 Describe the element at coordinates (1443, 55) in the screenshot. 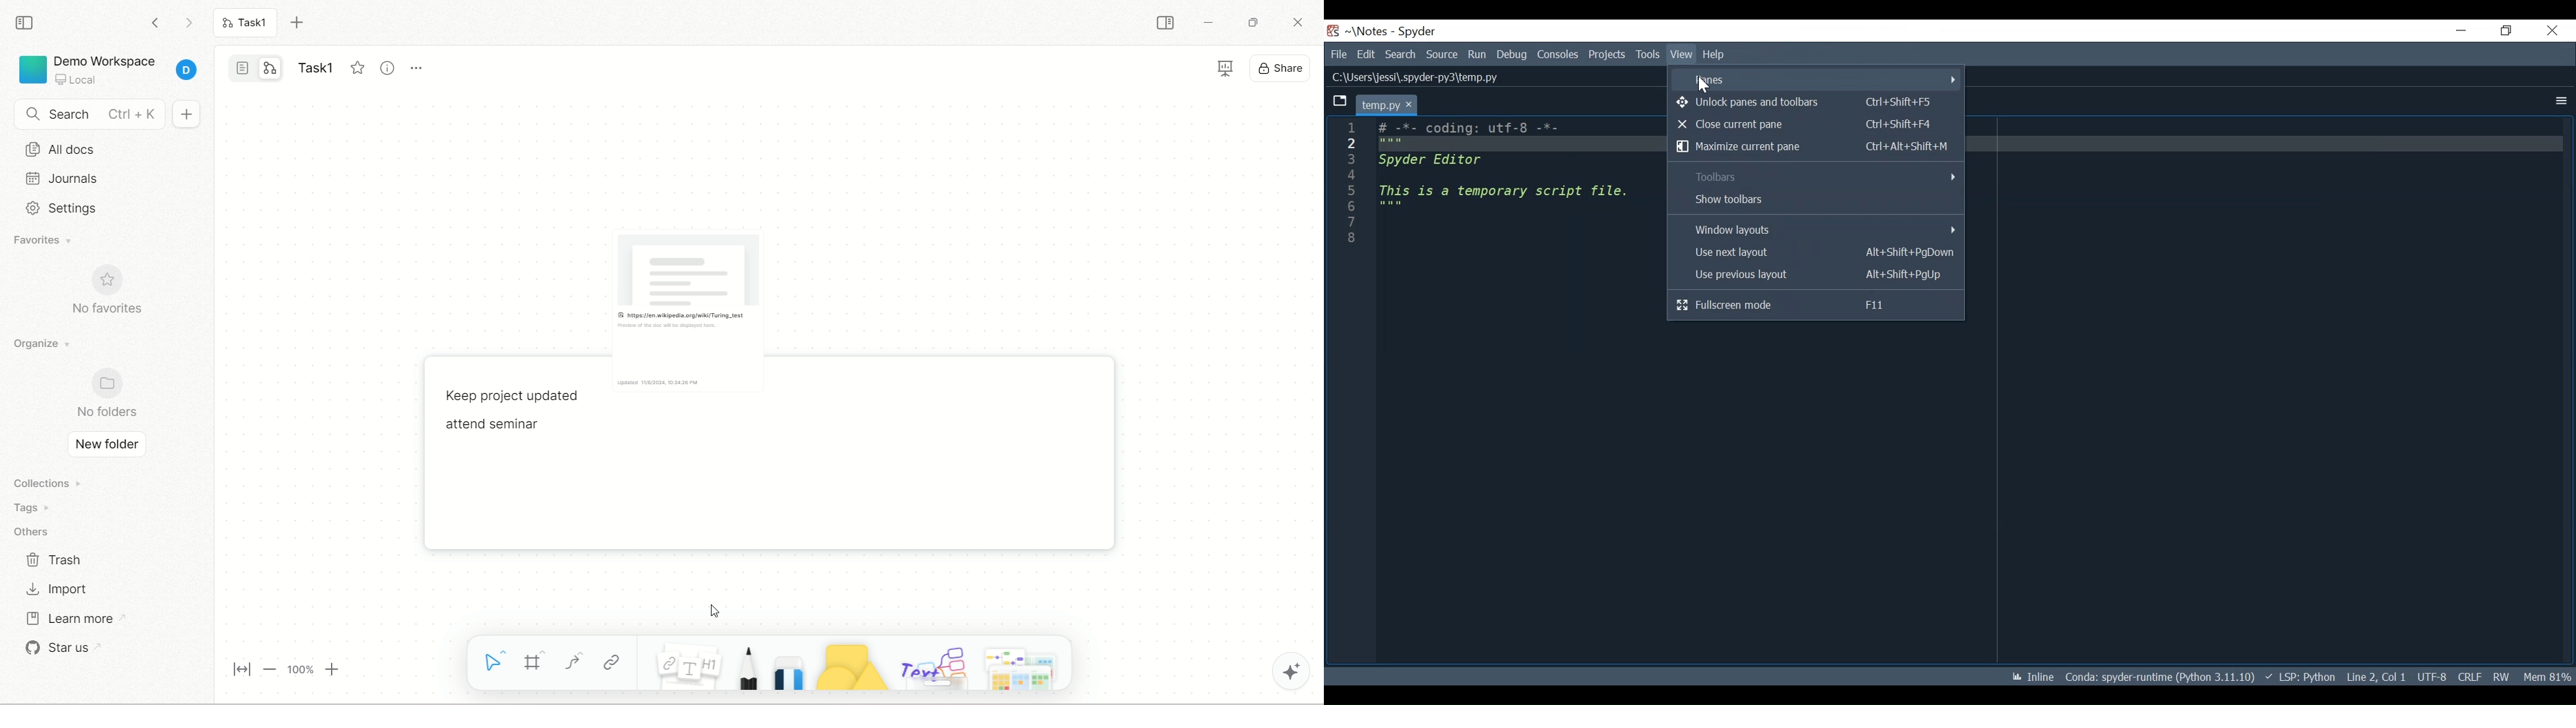

I see `Source` at that location.